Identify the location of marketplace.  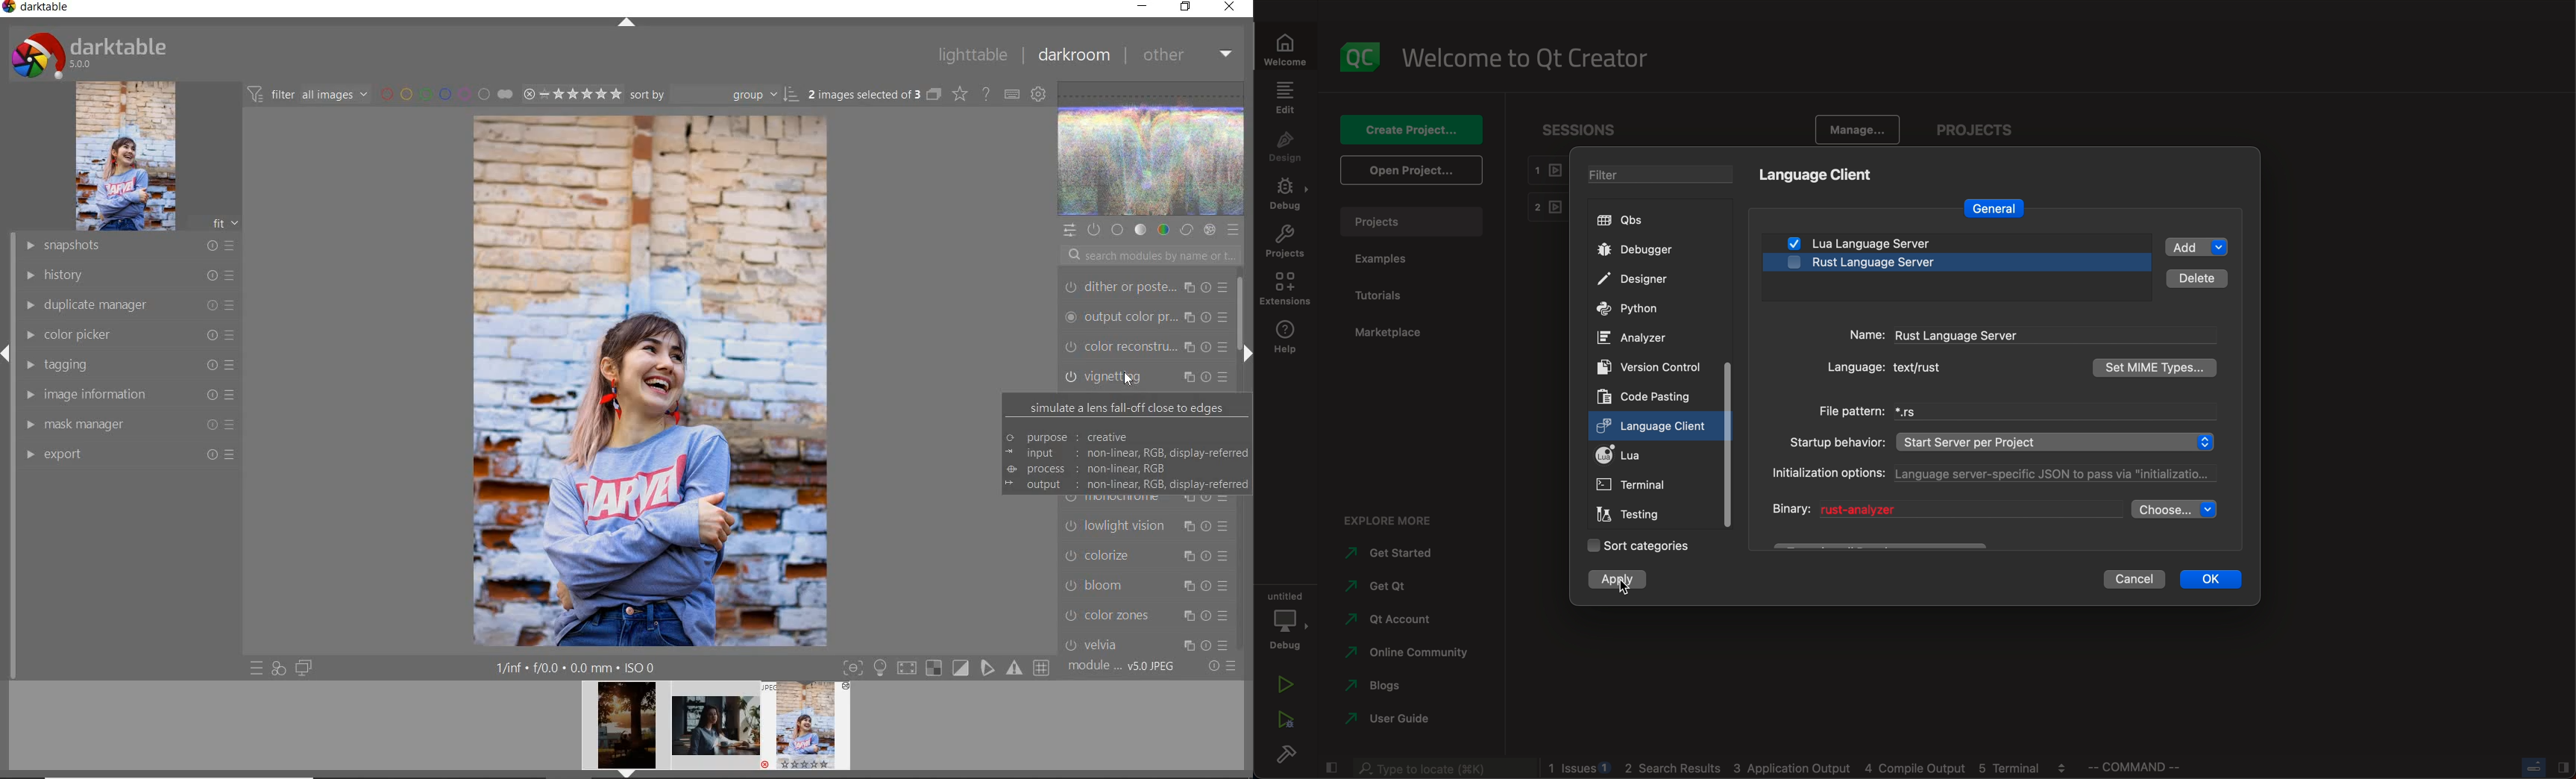
(1389, 334).